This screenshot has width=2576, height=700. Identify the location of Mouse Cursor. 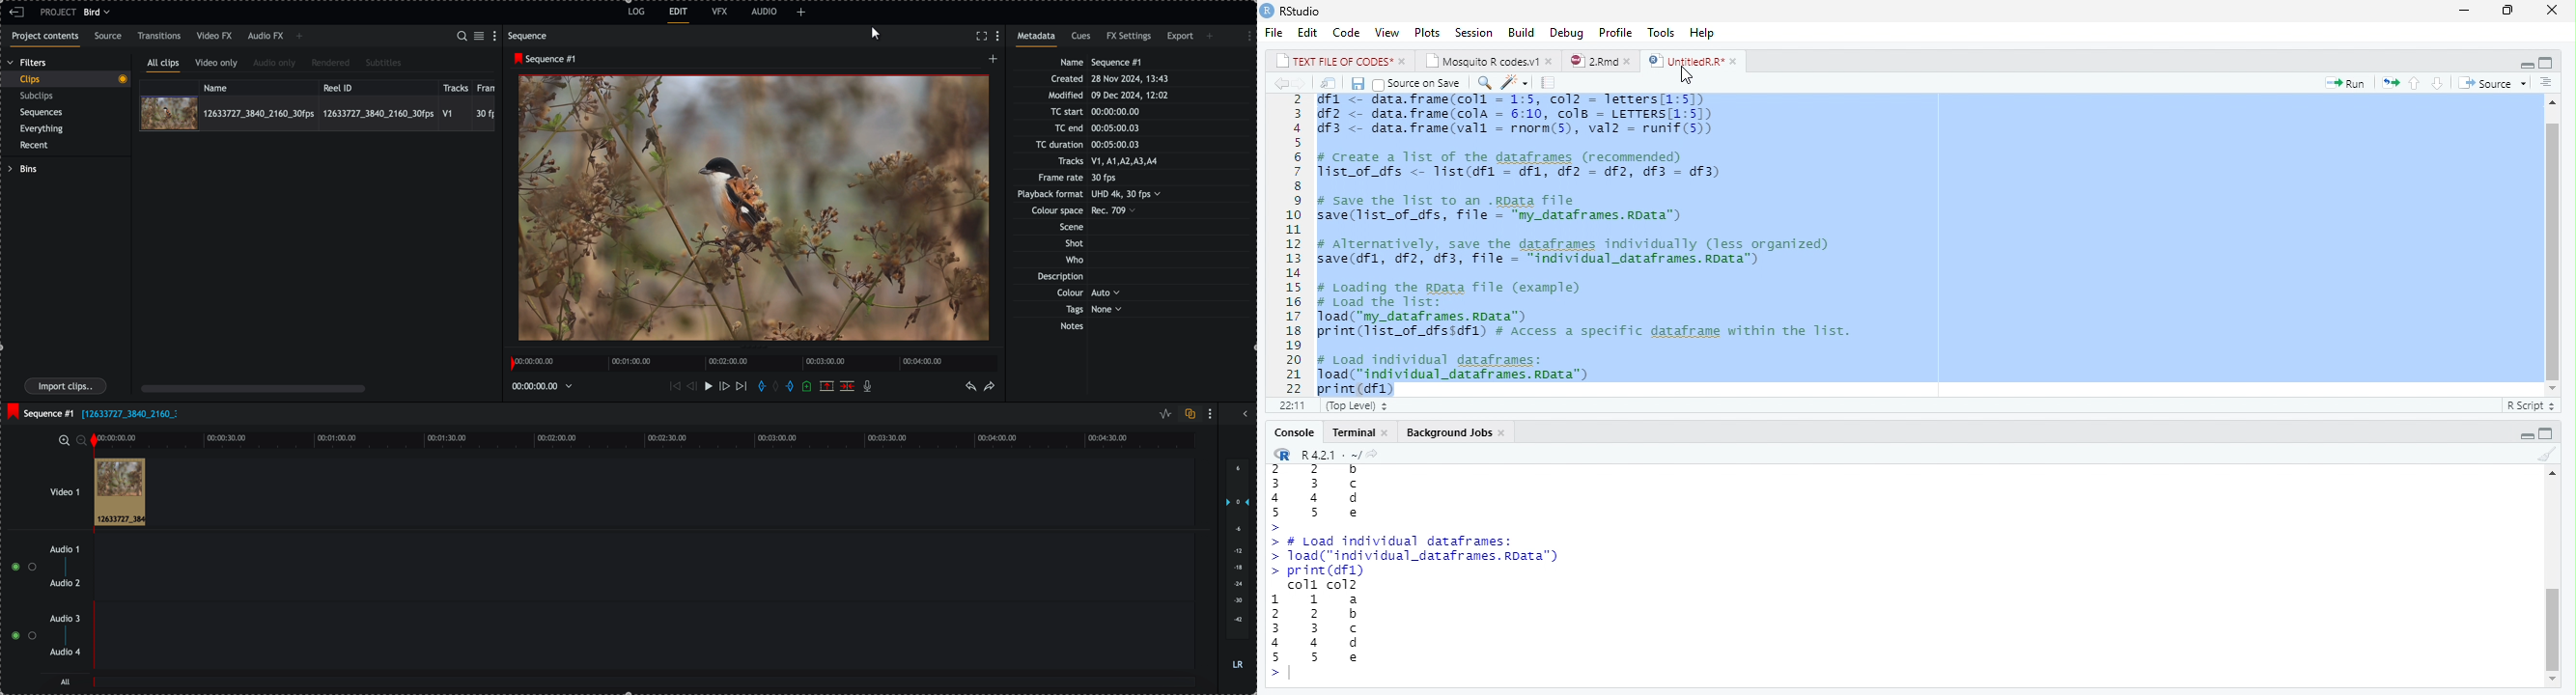
(1690, 74).